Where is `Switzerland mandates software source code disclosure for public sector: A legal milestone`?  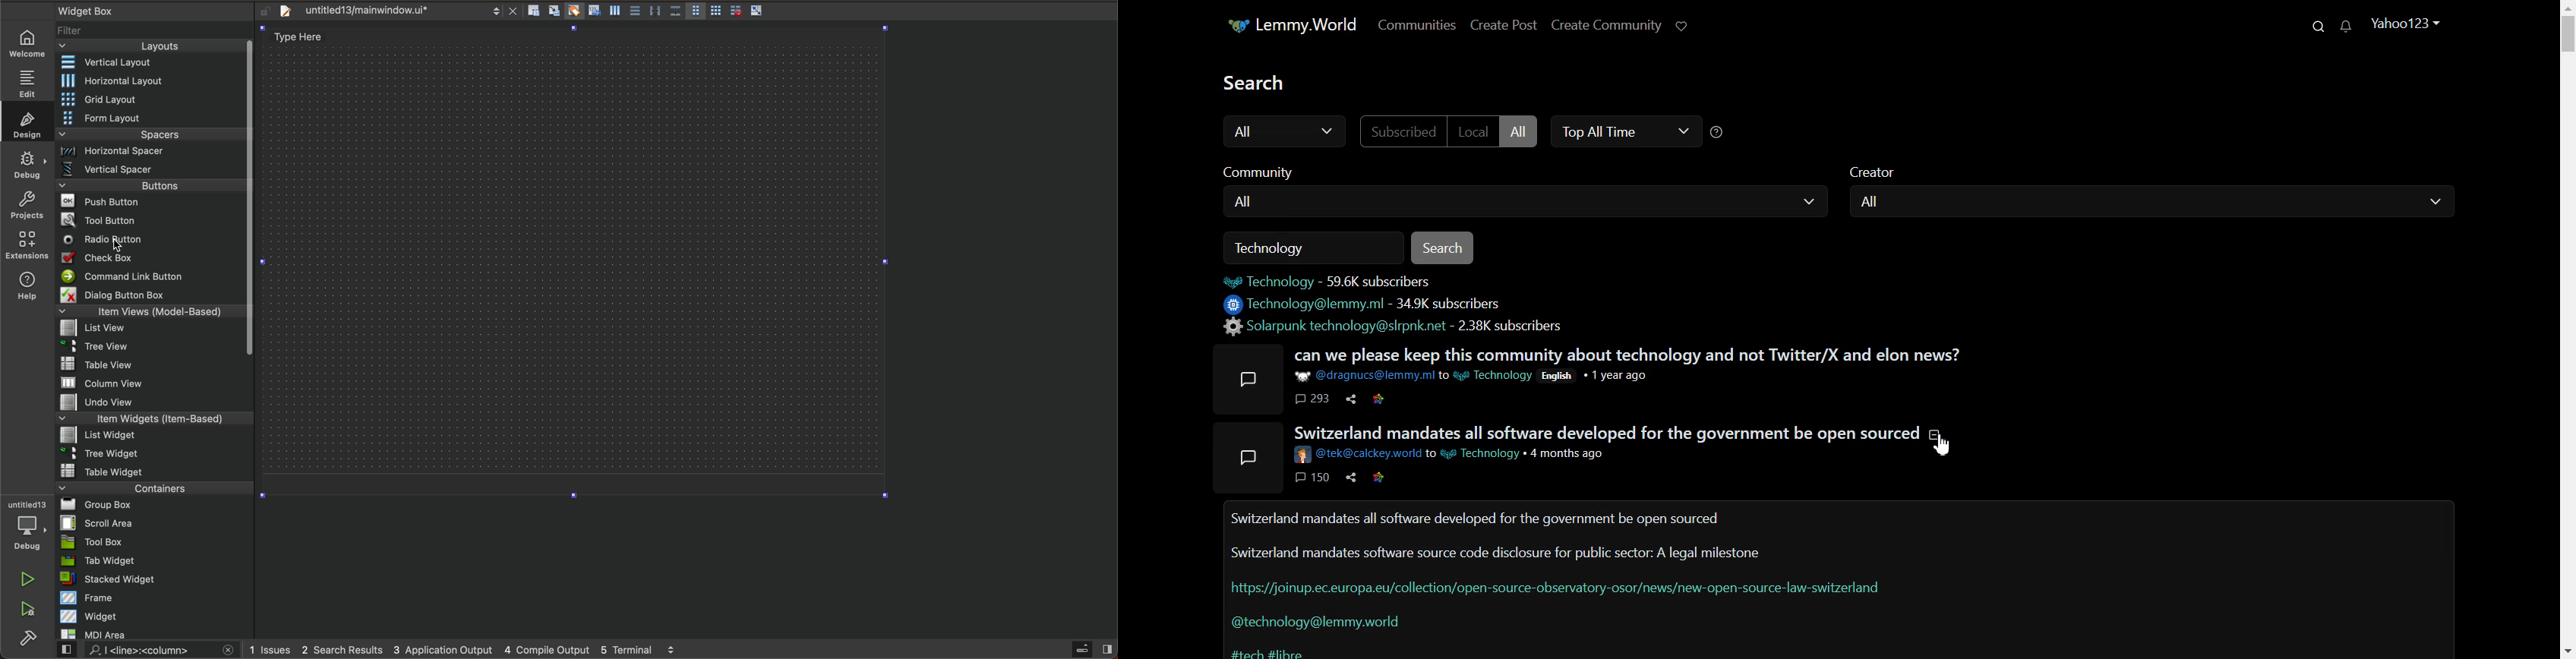 Switzerland mandates software source code disclosure for public sector: A legal milestone is located at coordinates (1496, 550).